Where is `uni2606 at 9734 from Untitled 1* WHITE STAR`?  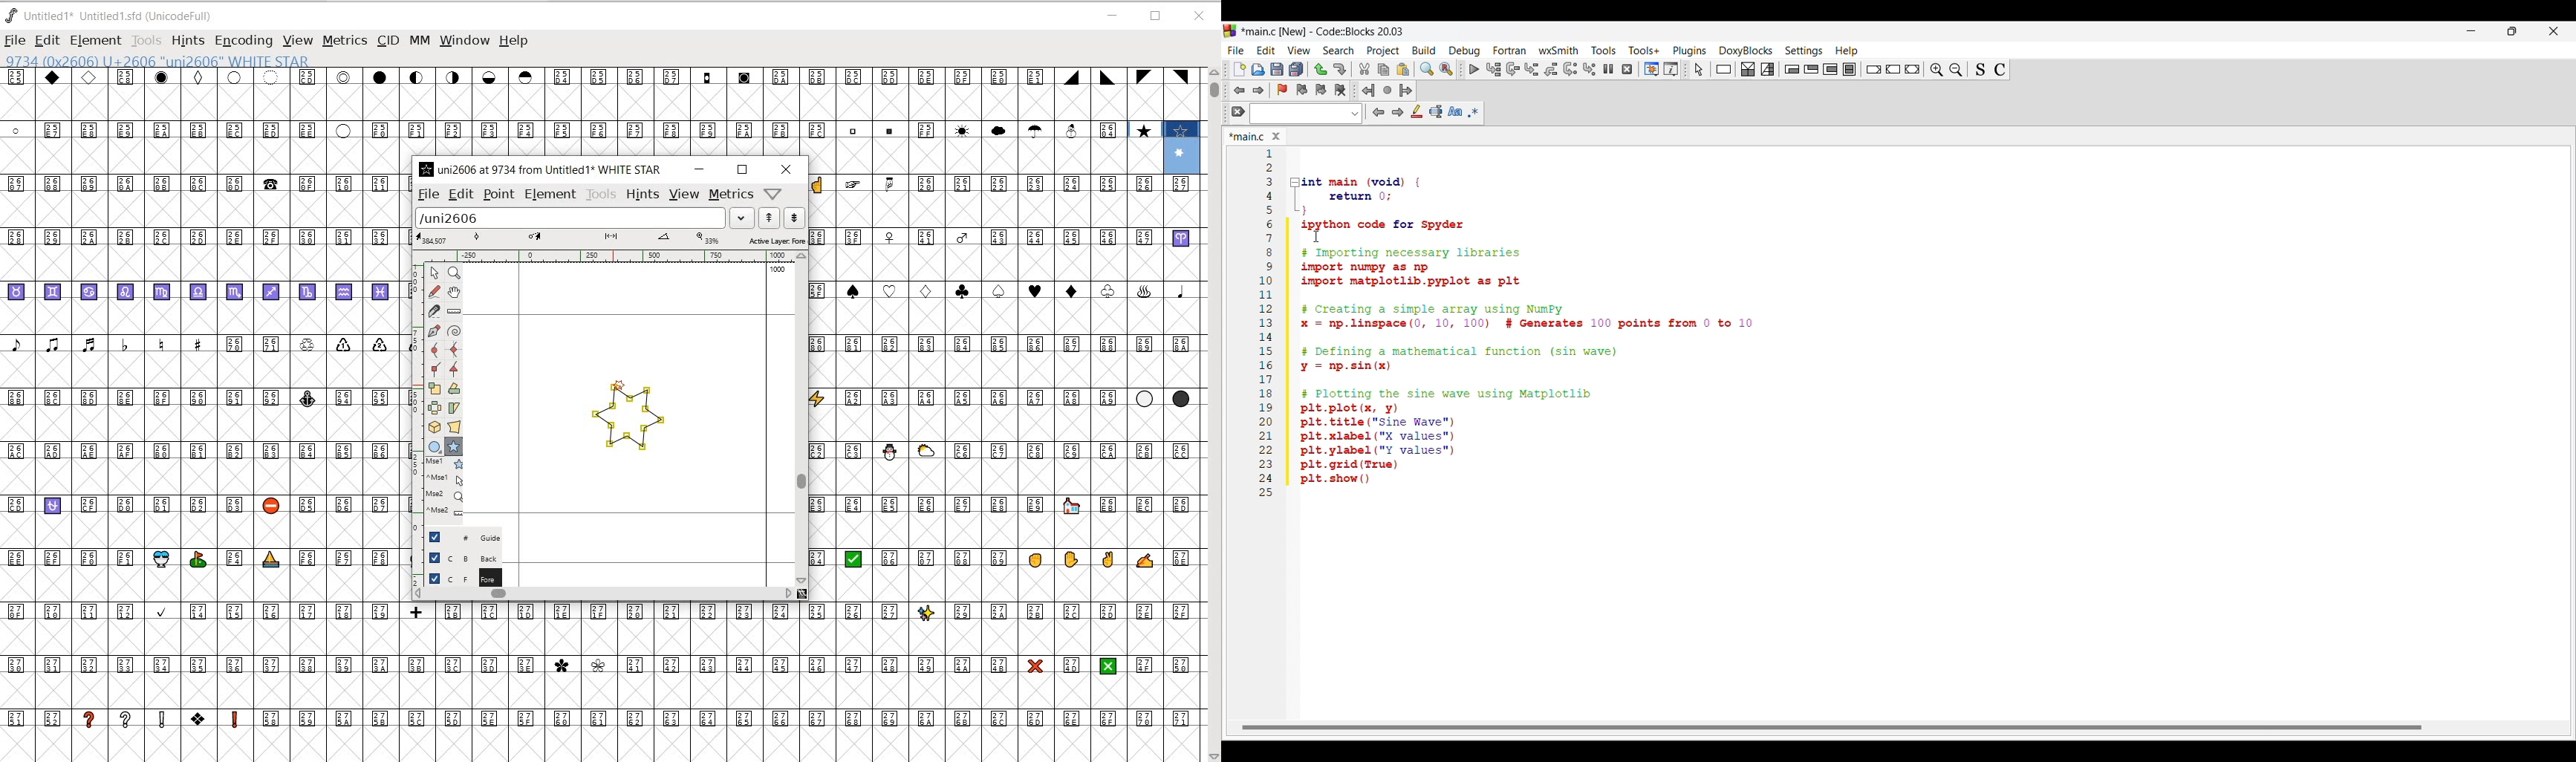
uni2606 at 9734 from Untitled 1* WHITE STAR is located at coordinates (542, 169).